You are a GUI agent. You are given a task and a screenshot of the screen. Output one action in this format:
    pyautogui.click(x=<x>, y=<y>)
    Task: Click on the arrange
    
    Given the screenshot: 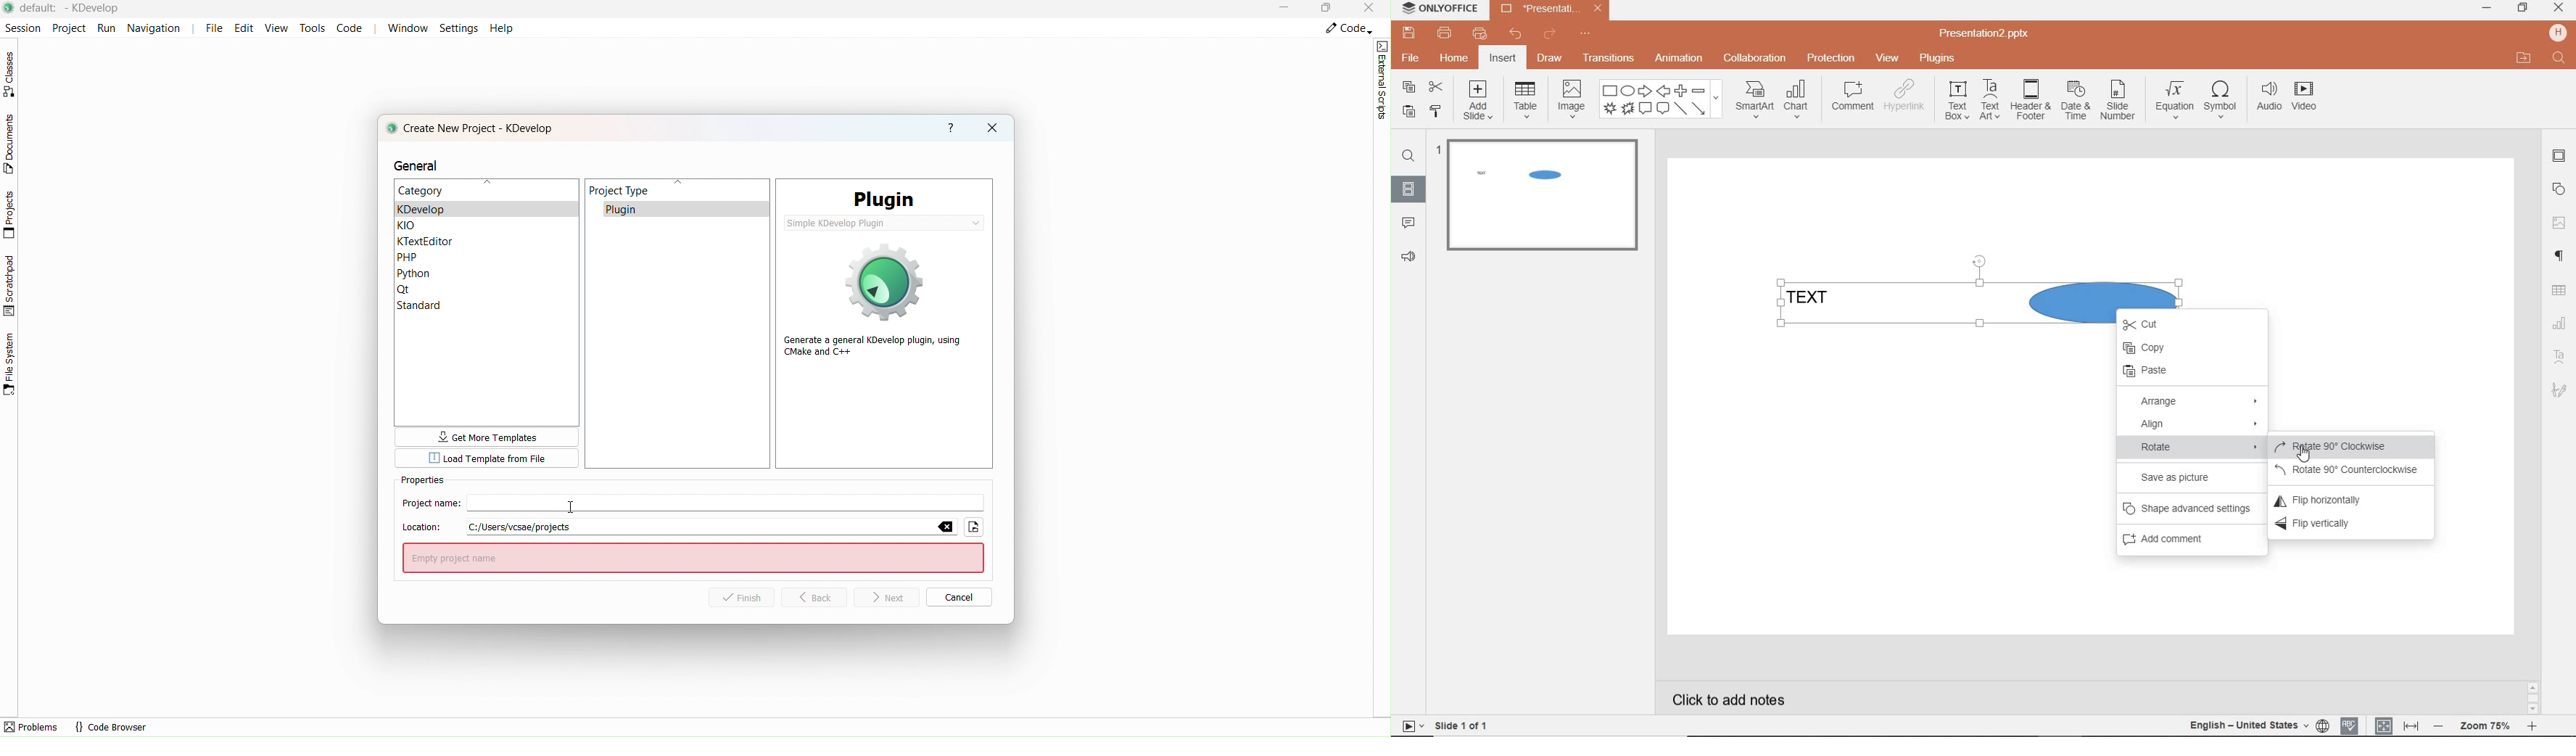 What is the action you would take?
    pyautogui.click(x=2196, y=402)
    